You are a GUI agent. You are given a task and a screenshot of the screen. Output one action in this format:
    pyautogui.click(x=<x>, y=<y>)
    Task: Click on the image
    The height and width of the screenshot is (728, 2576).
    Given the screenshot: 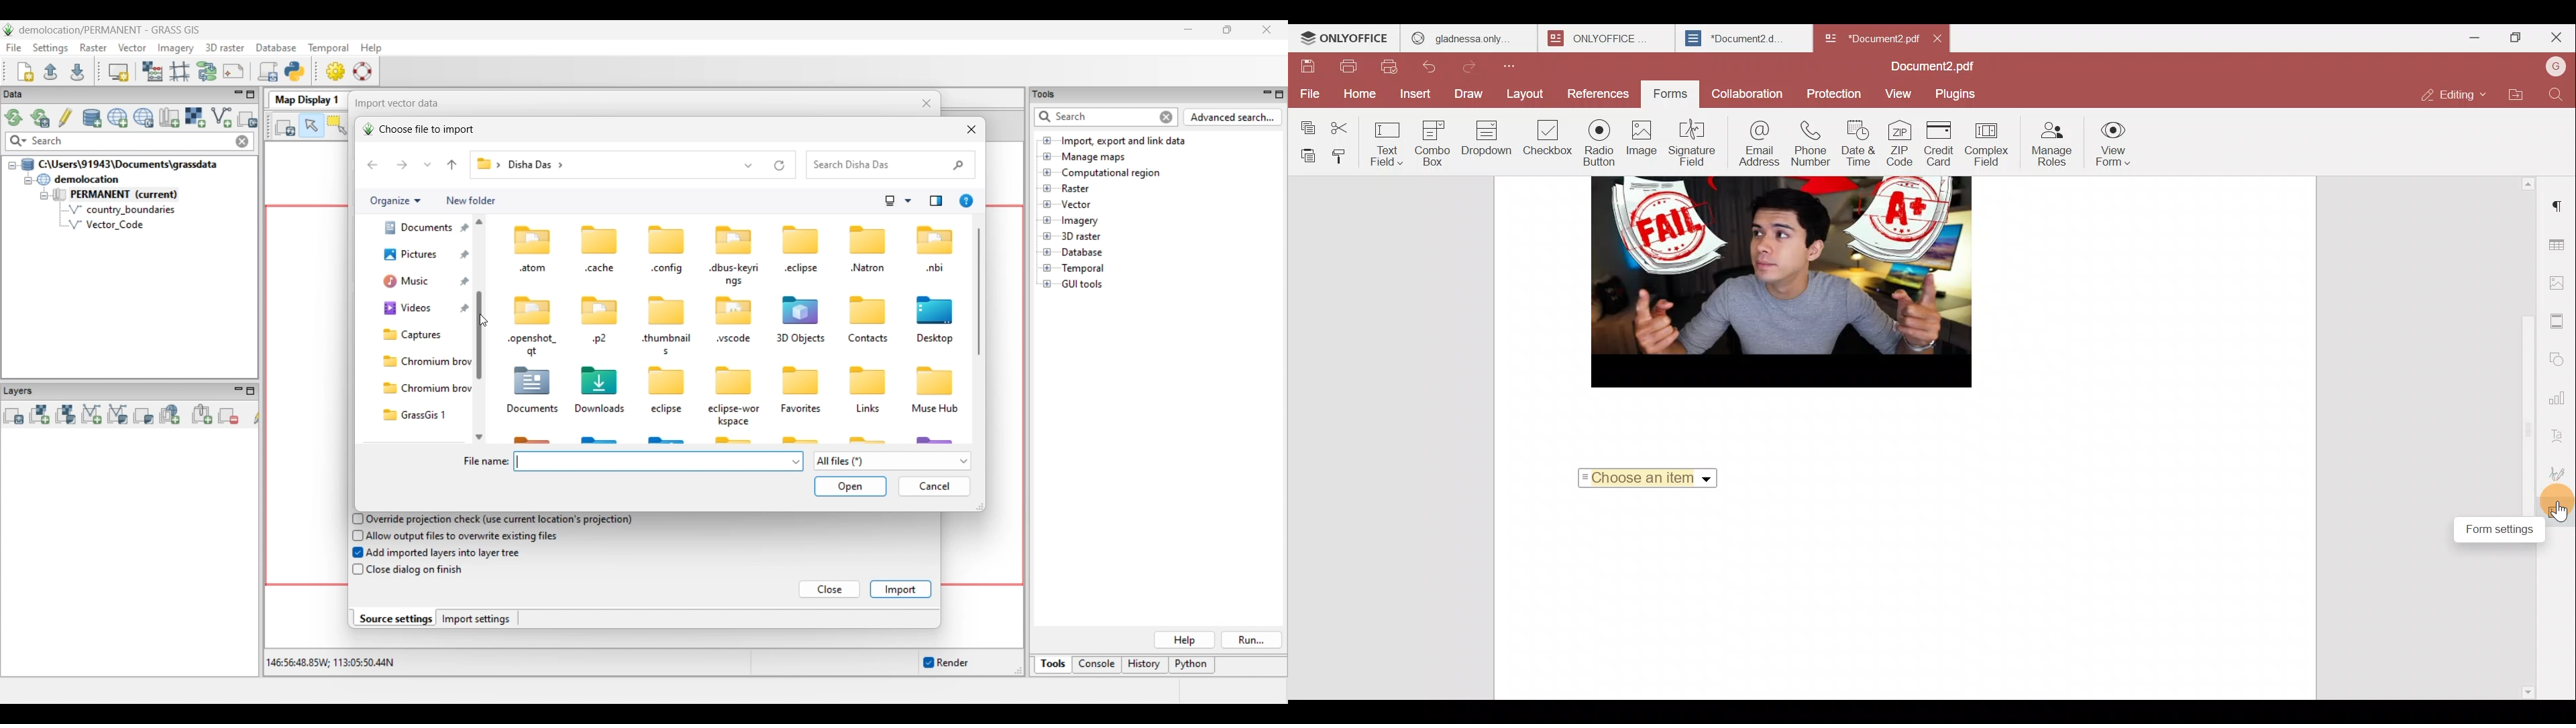 What is the action you would take?
    pyautogui.click(x=1774, y=282)
    